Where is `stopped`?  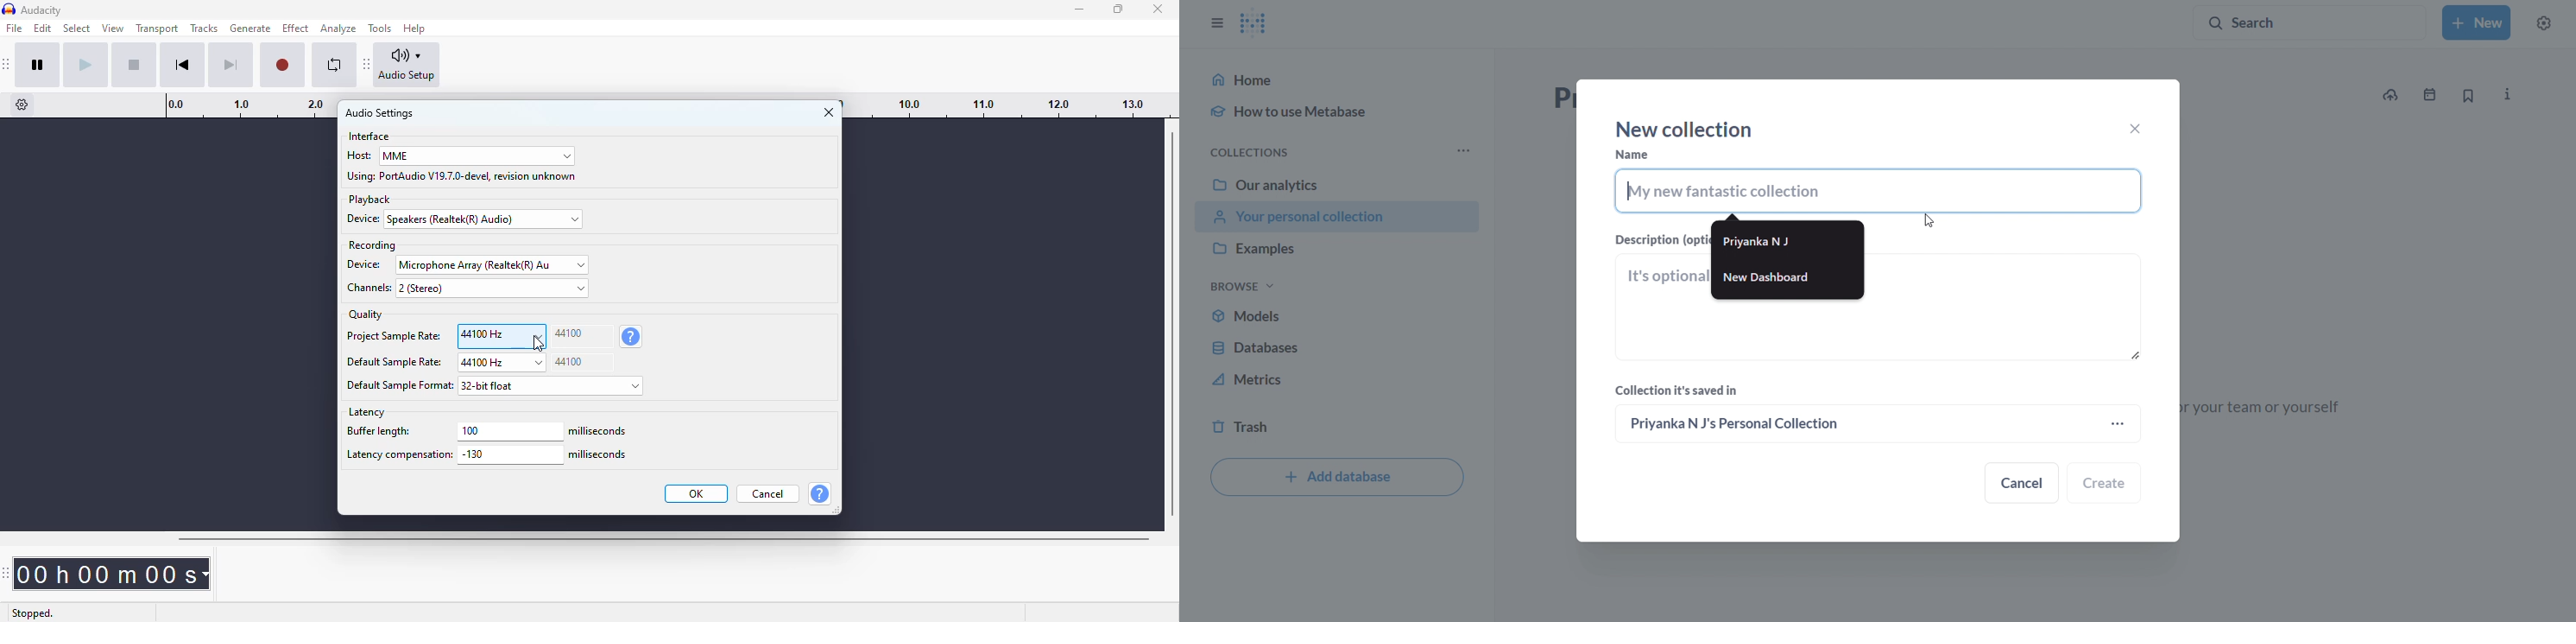 stopped is located at coordinates (35, 612).